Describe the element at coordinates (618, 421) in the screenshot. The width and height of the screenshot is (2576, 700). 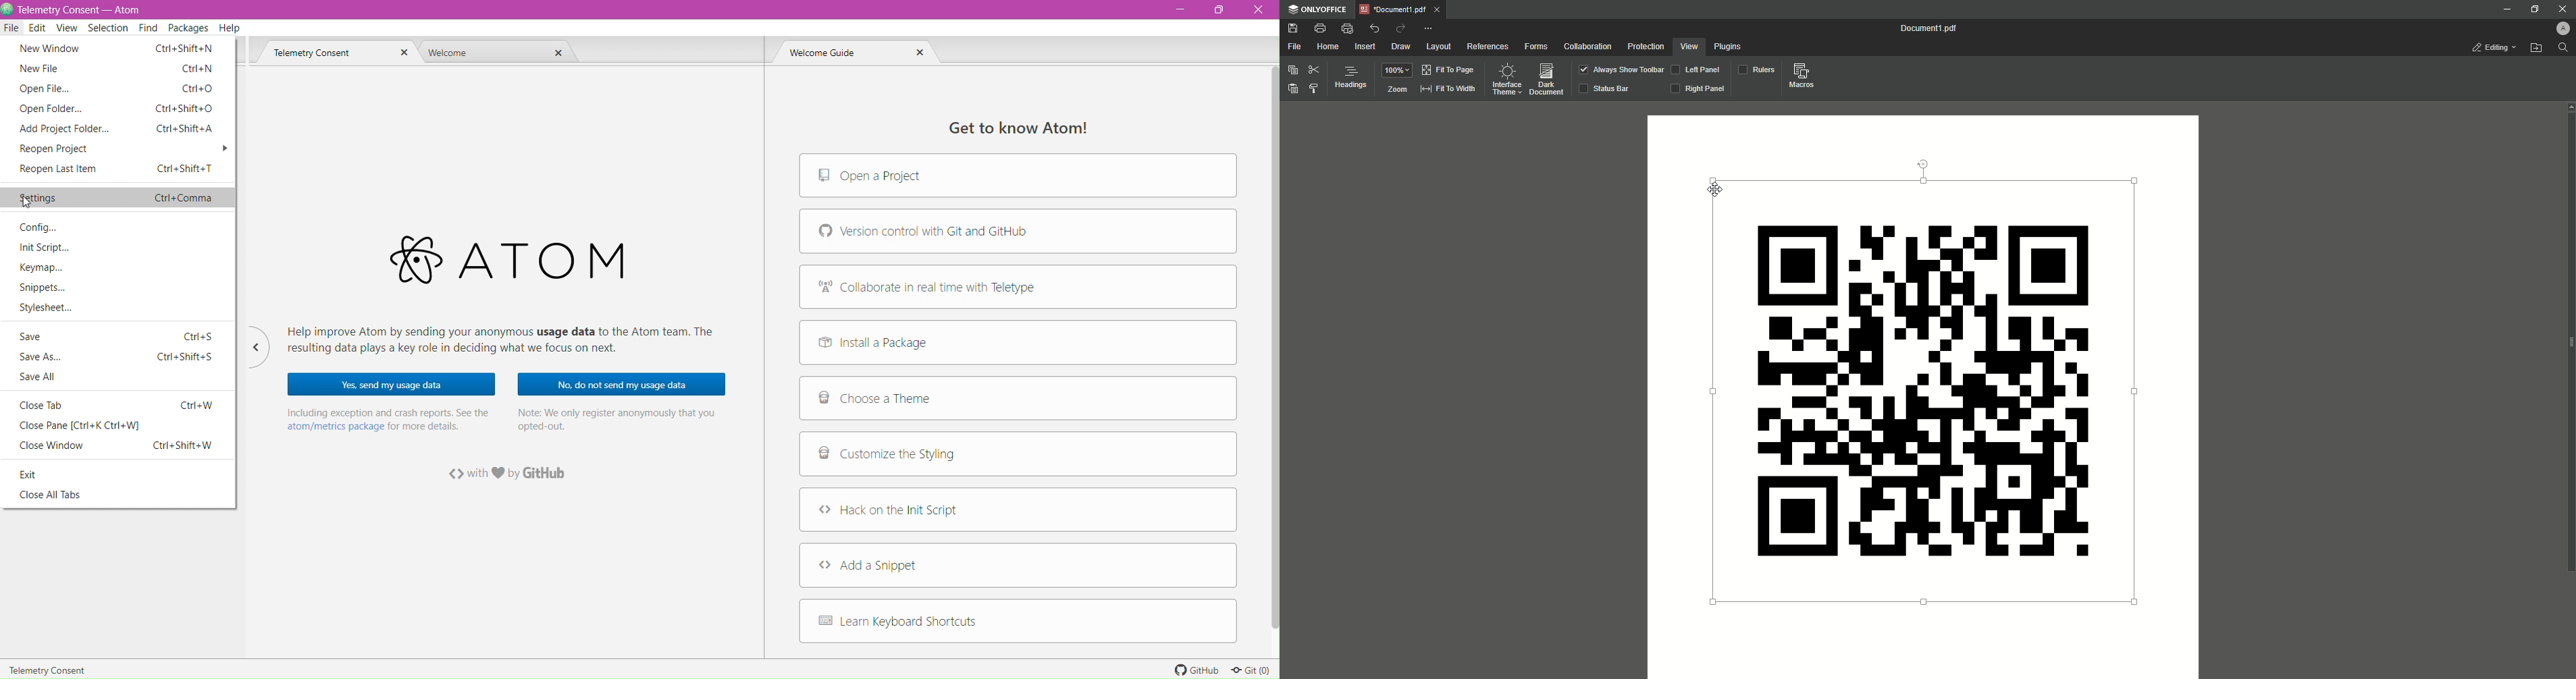
I see `Note: We only register anonymously that you opted-out.` at that location.